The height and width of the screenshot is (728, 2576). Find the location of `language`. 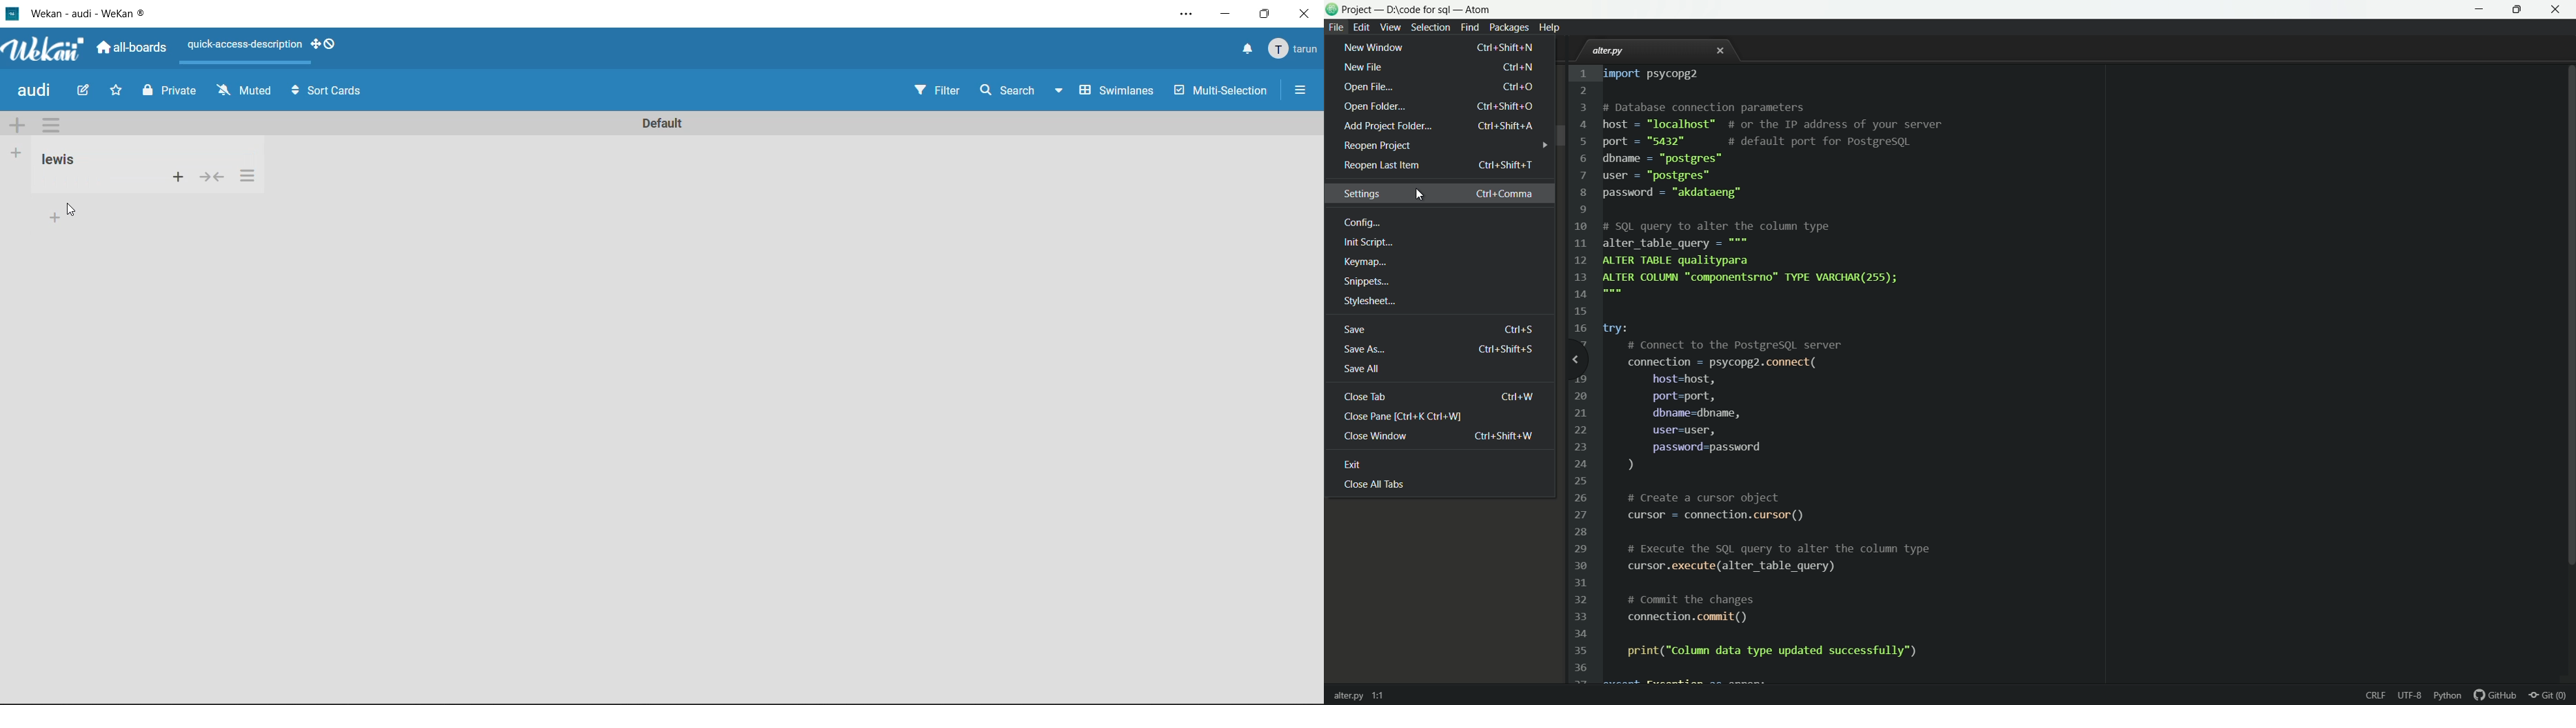

language is located at coordinates (2449, 696).